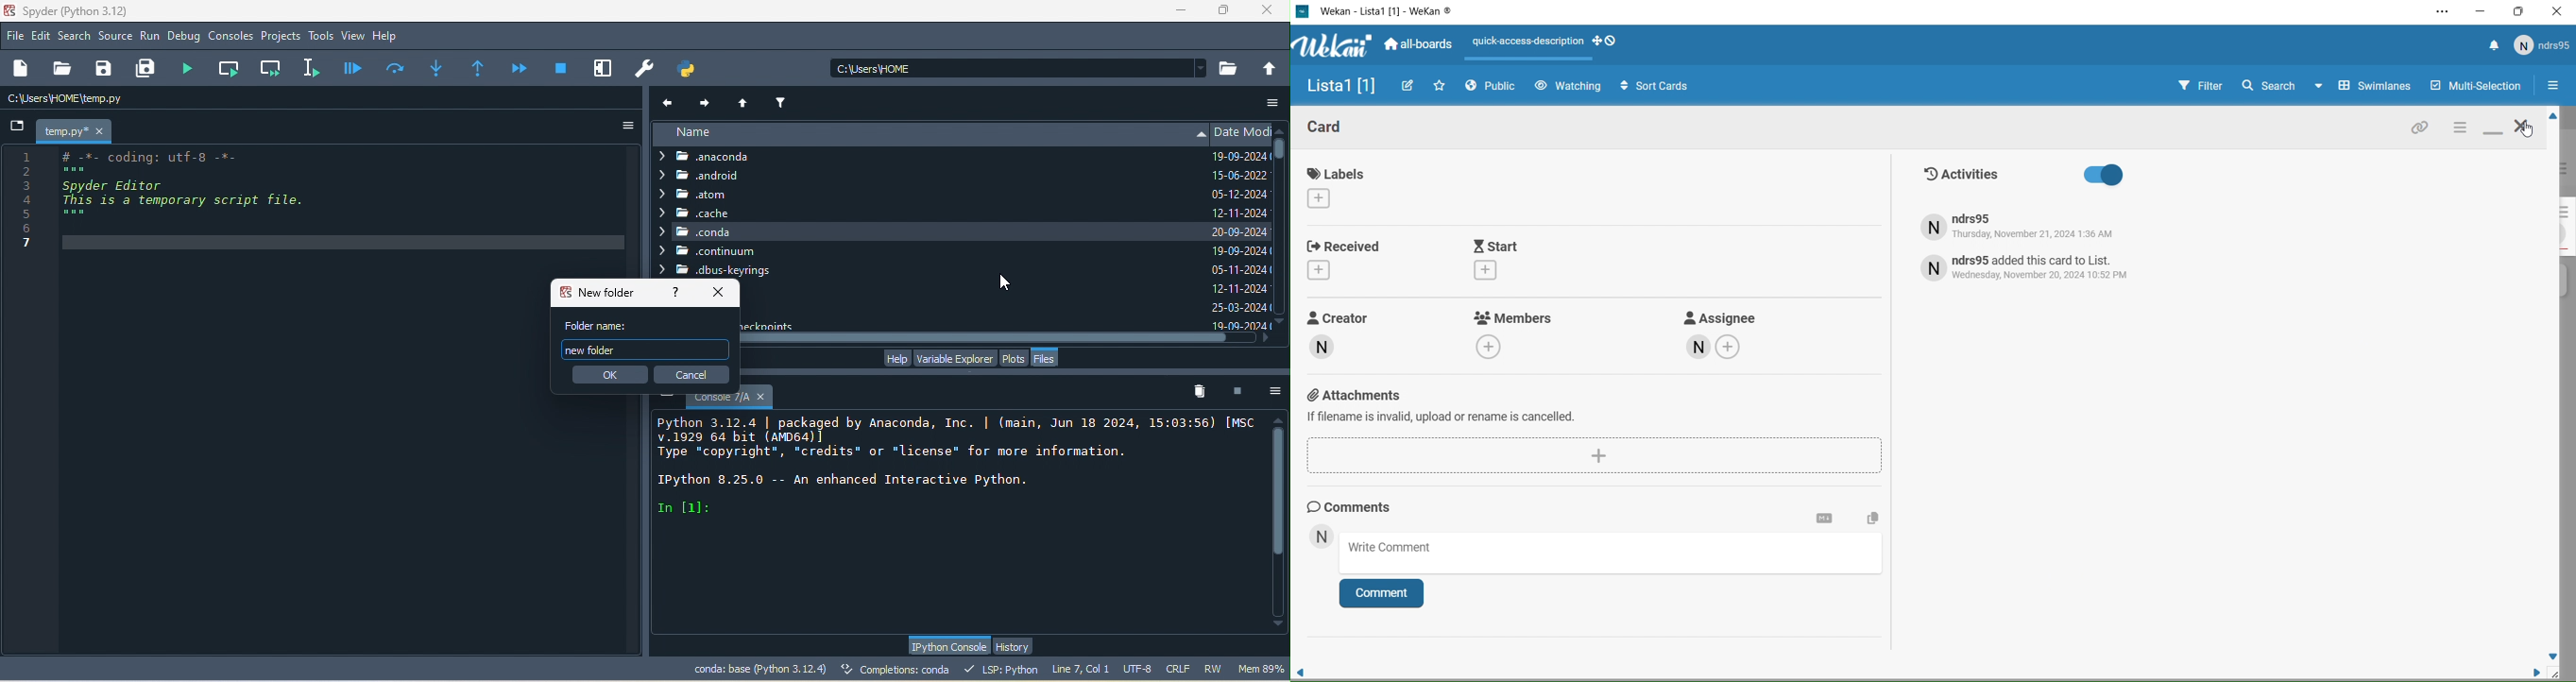 The height and width of the screenshot is (700, 2576). What do you see at coordinates (1347, 258) in the screenshot?
I see `Received` at bounding box center [1347, 258].